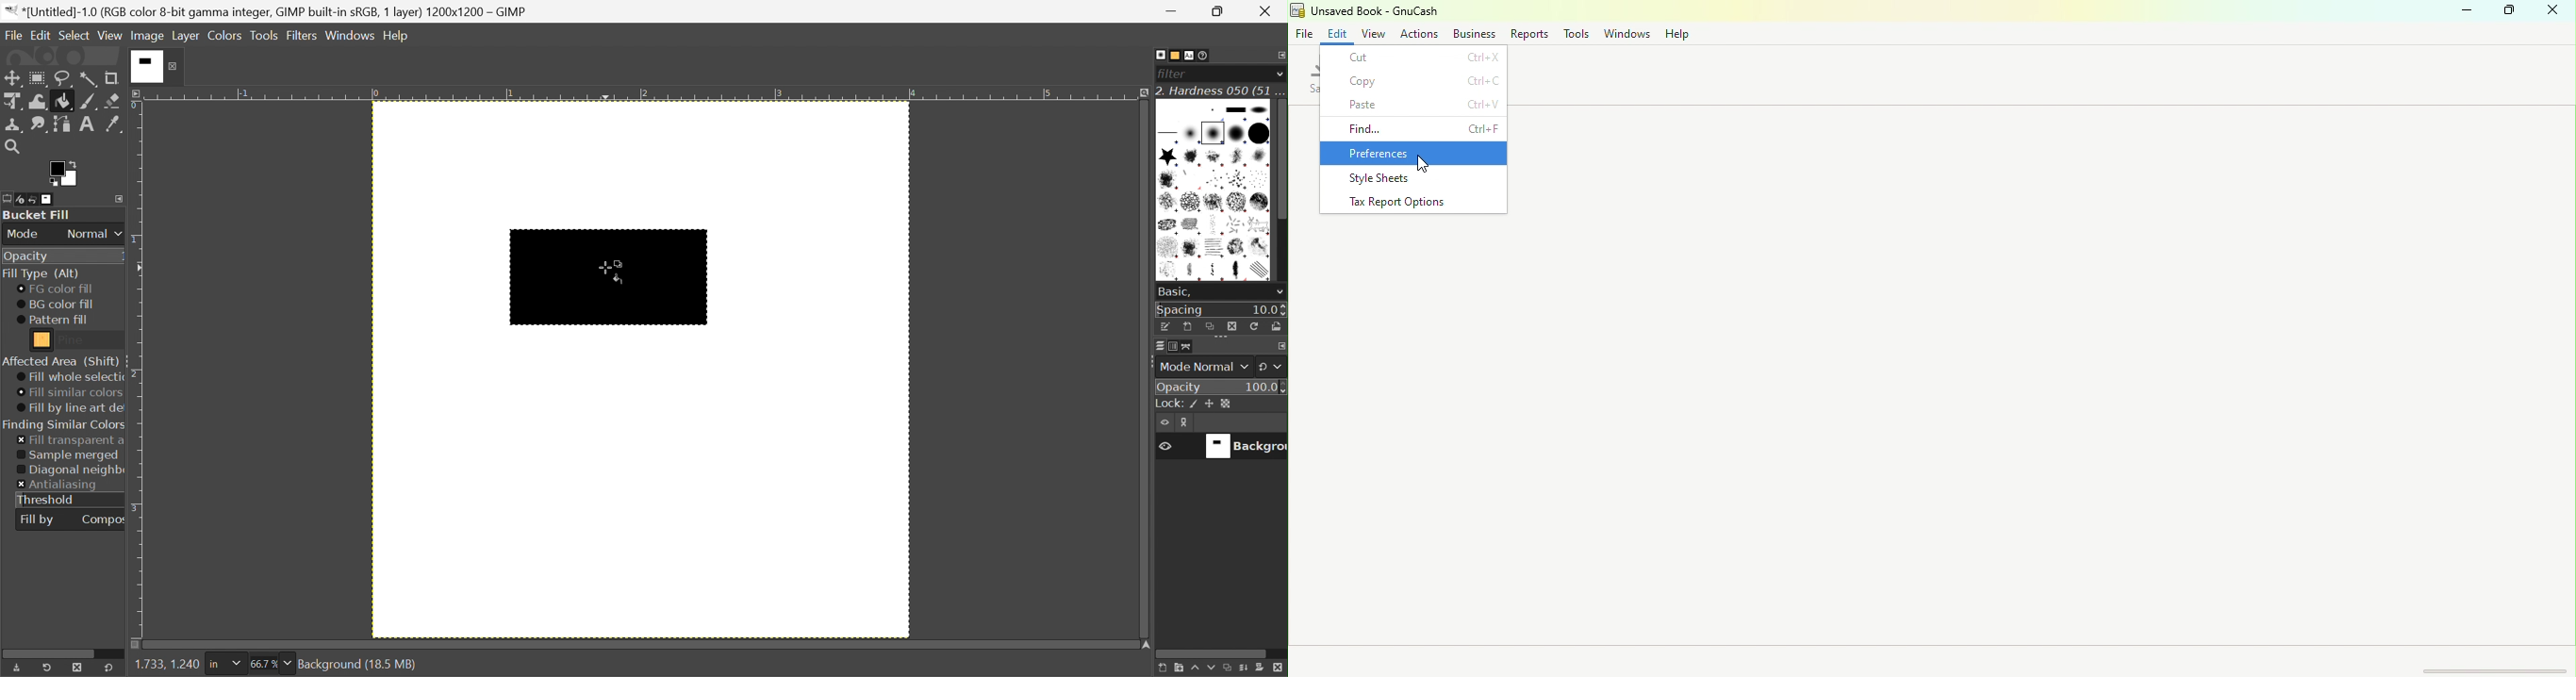  What do you see at coordinates (1256, 326) in the screenshot?
I see `Refresh brushes` at bounding box center [1256, 326].